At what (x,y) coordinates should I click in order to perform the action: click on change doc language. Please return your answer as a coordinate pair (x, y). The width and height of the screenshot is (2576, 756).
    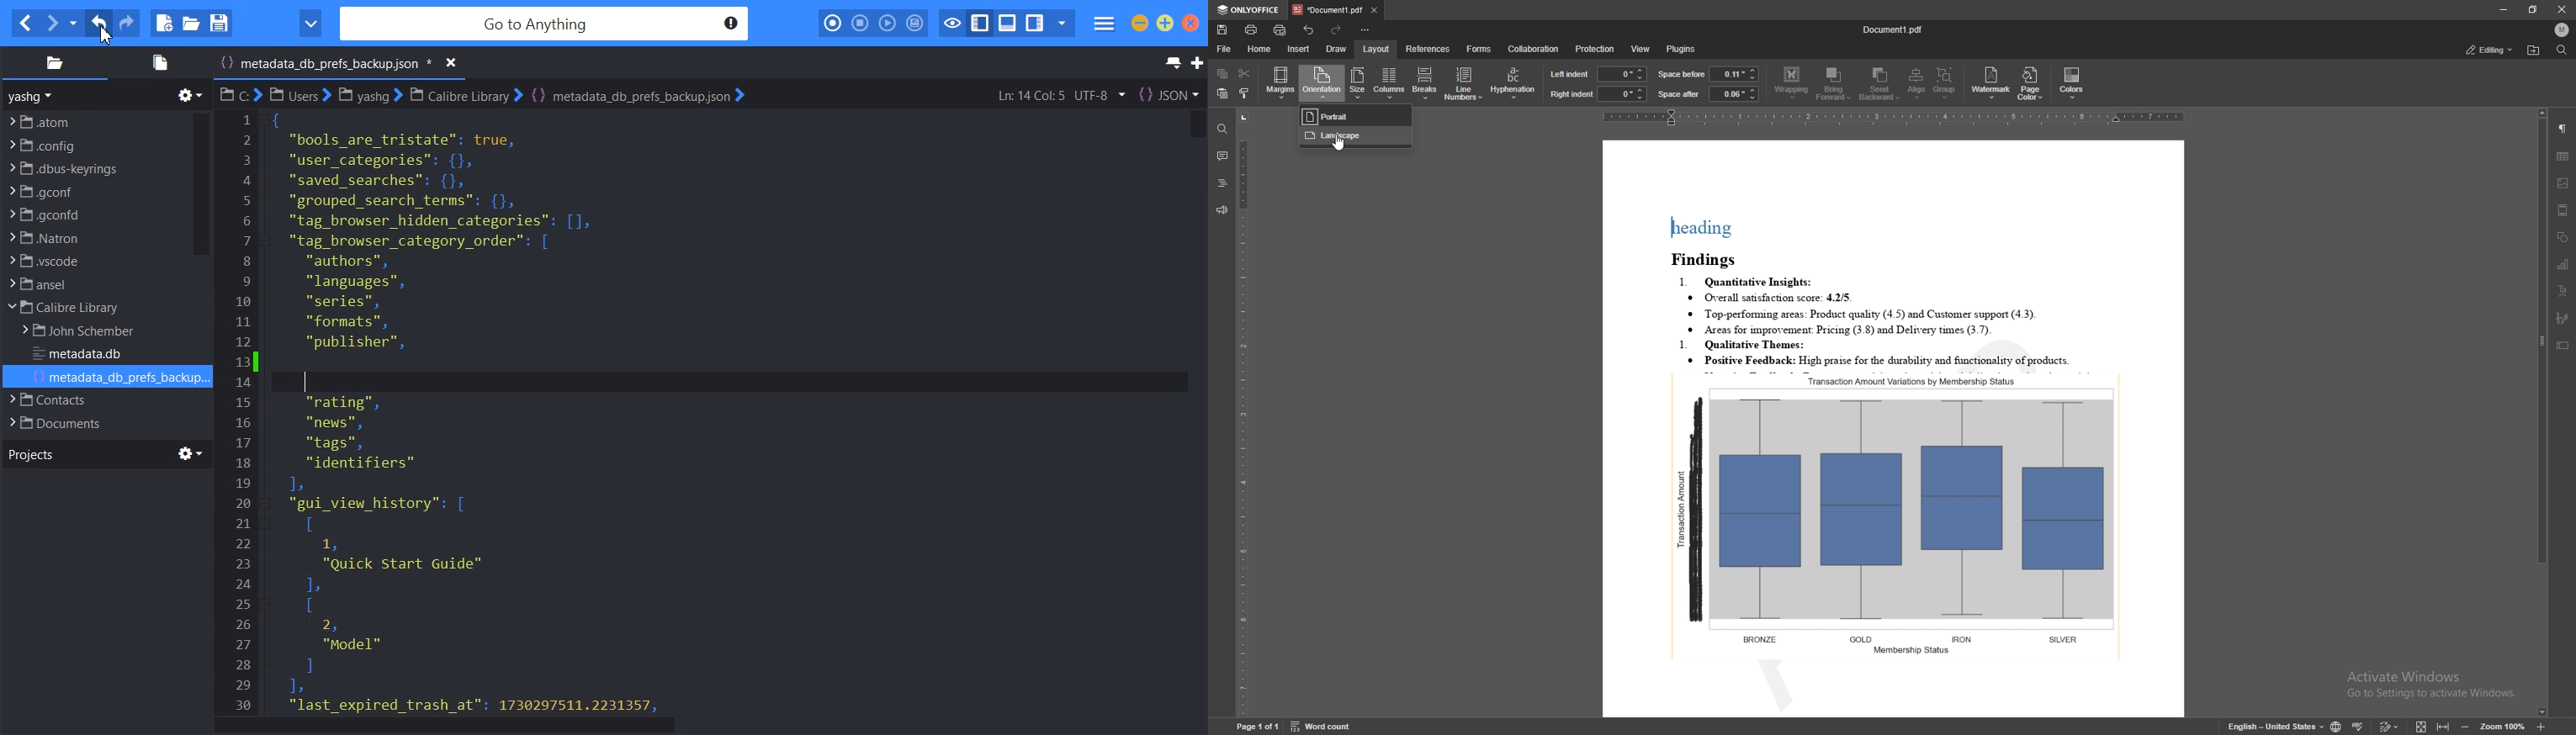
    Looking at the image, I should click on (2337, 725).